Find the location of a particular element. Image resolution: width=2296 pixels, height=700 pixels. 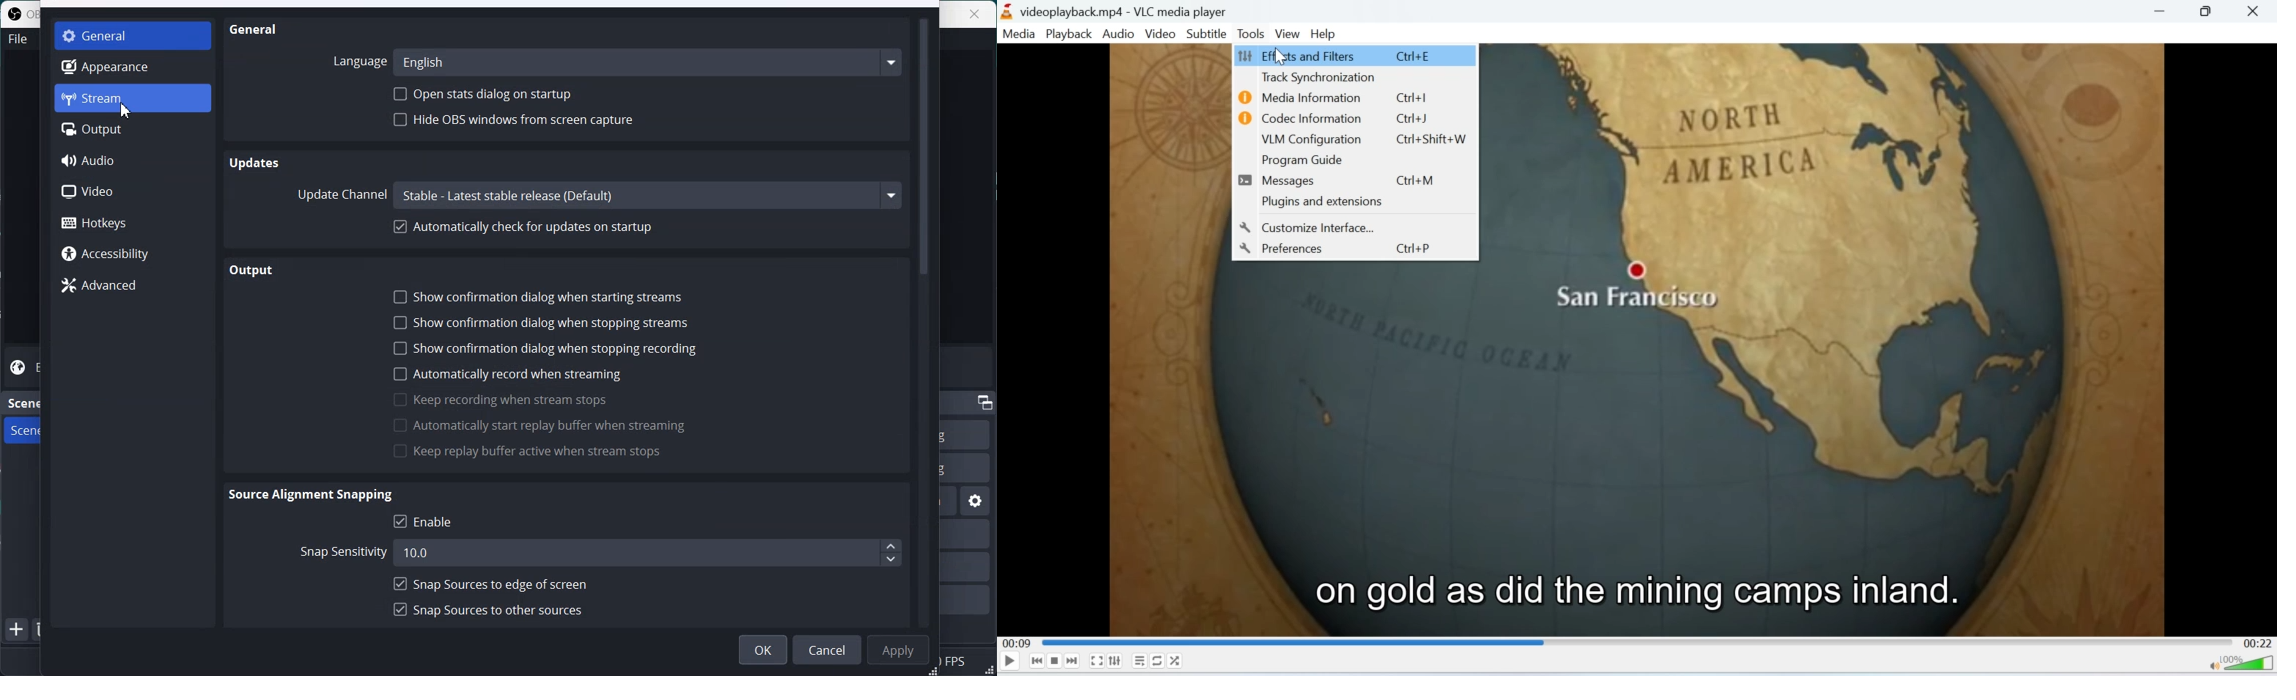

videoplayback.mp4  - vlc media player is located at coordinates (1118, 11).